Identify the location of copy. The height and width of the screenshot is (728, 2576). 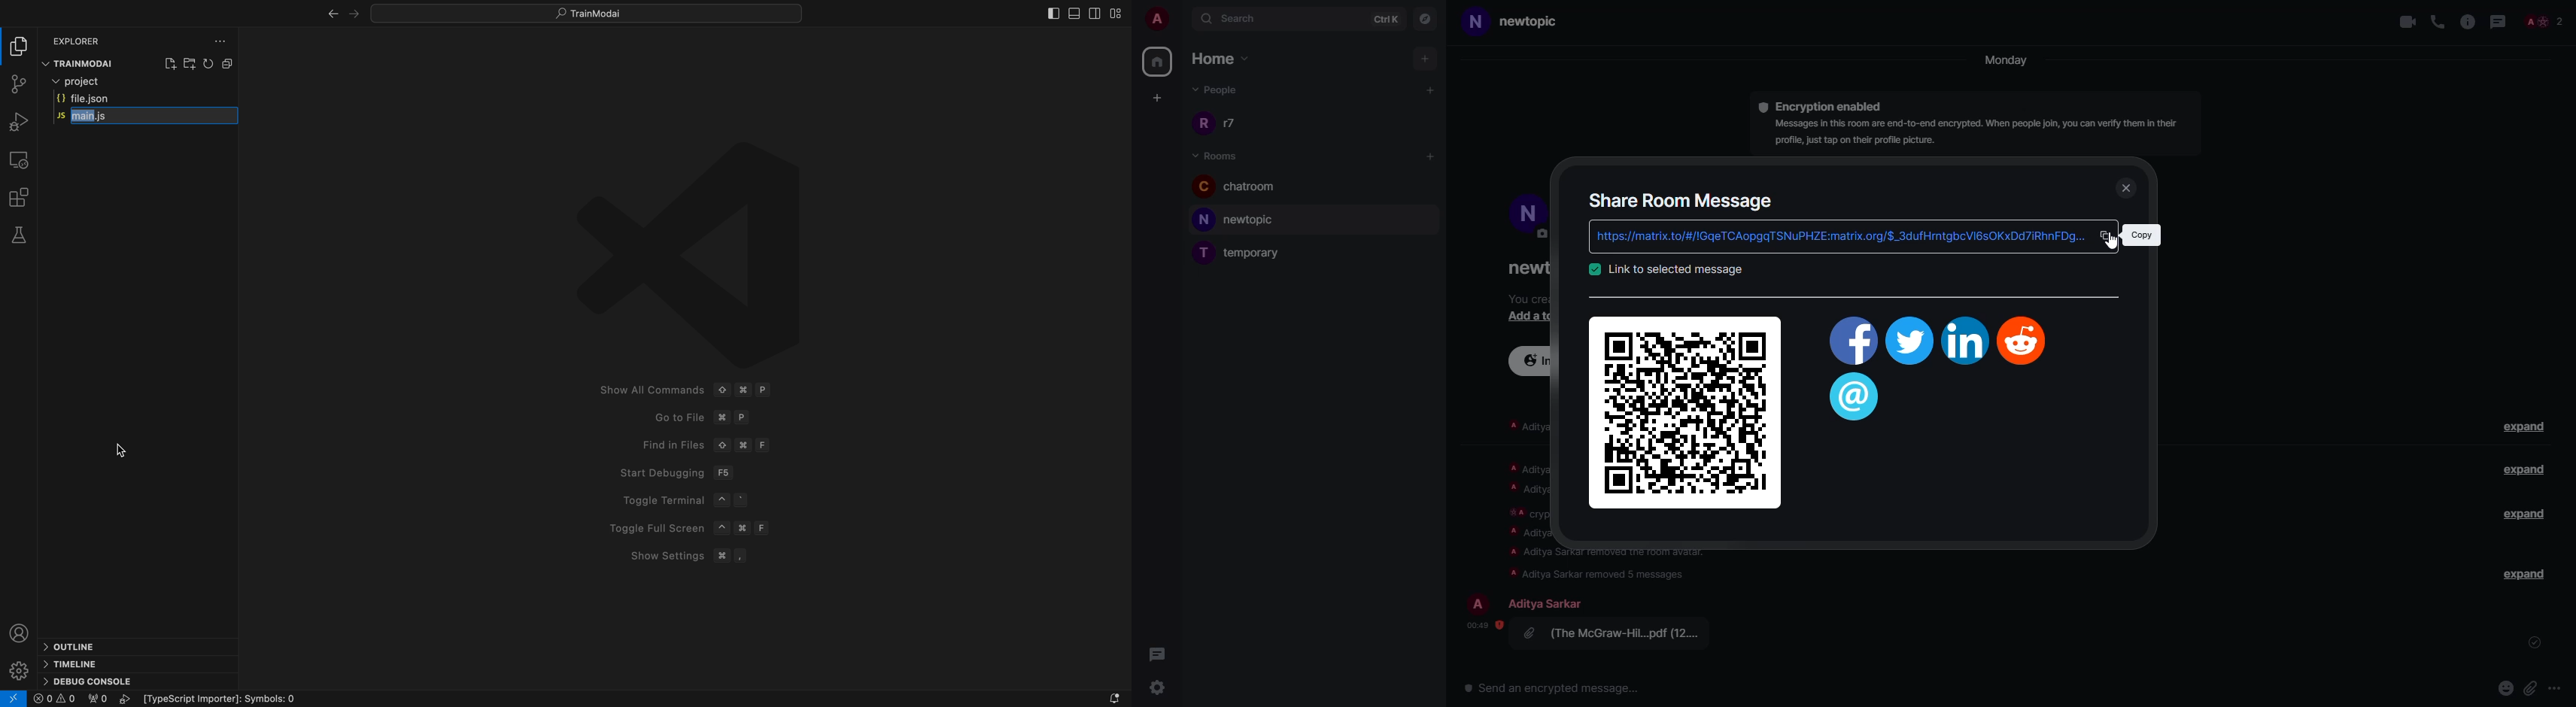
(2140, 235).